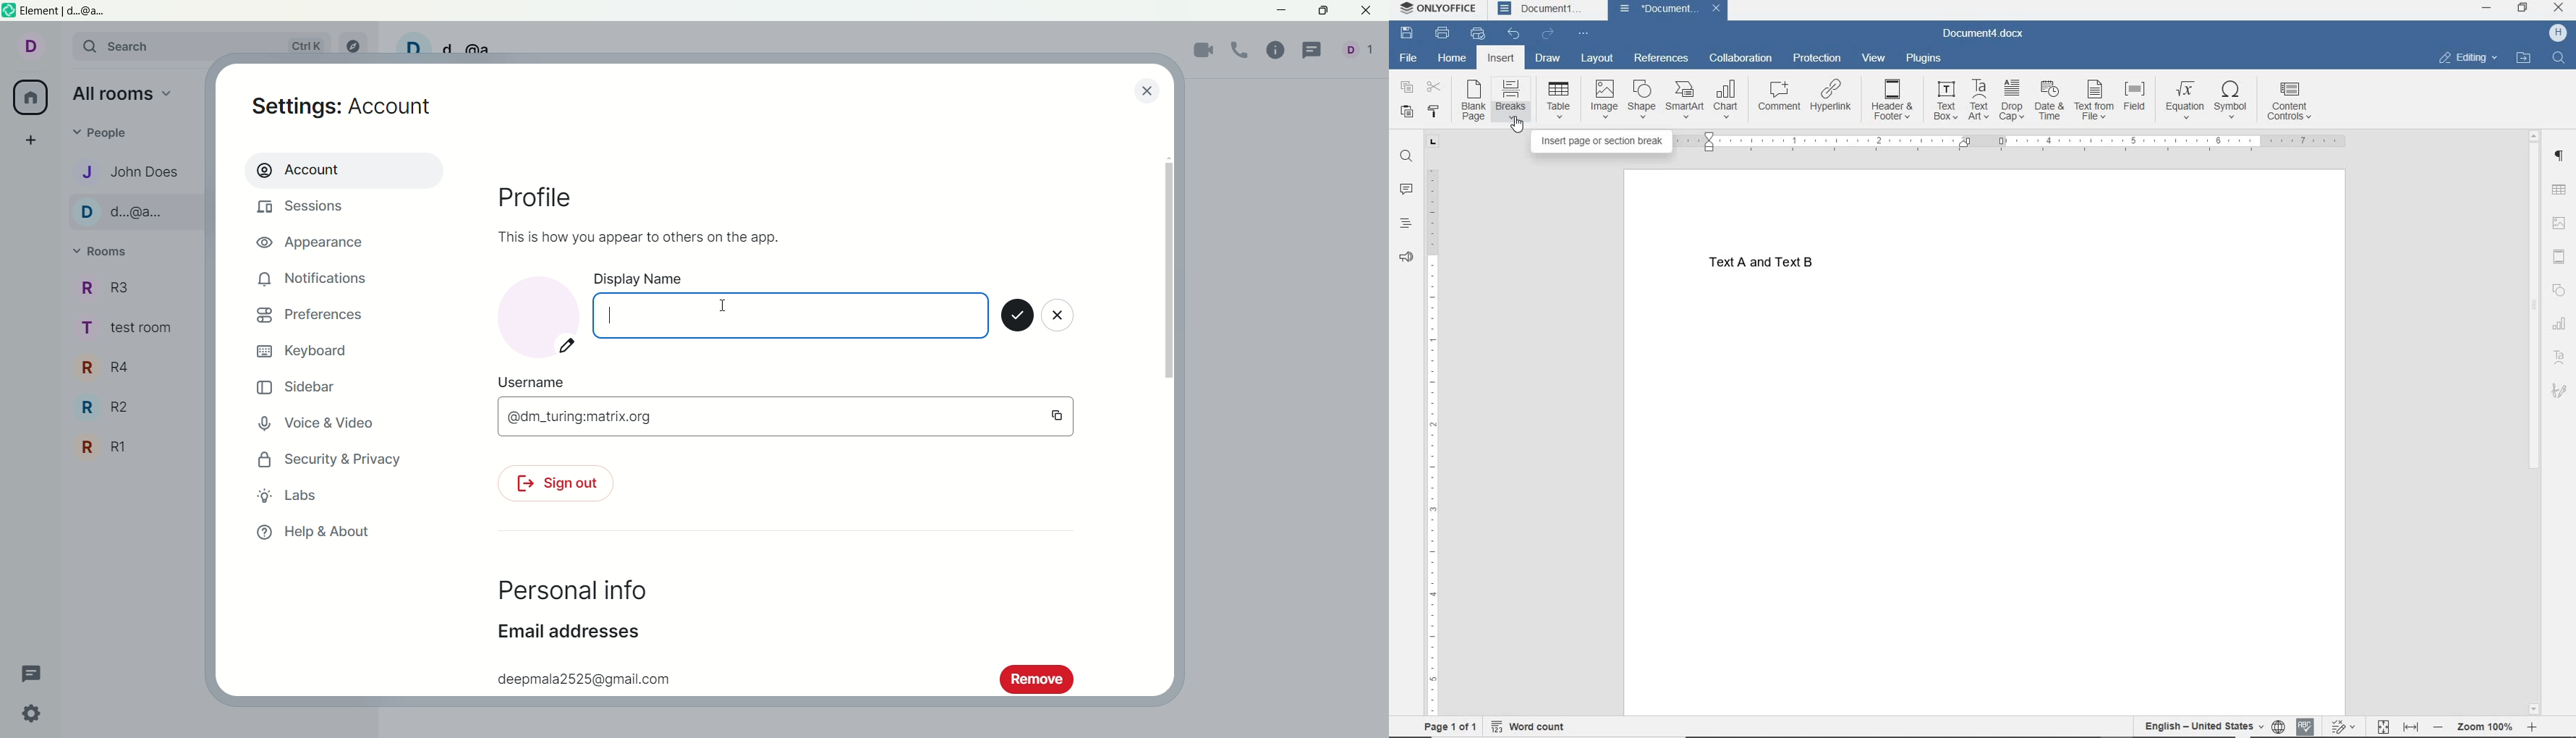 This screenshot has height=756, width=2576. Describe the element at coordinates (1060, 318) in the screenshot. I see `close` at that location.